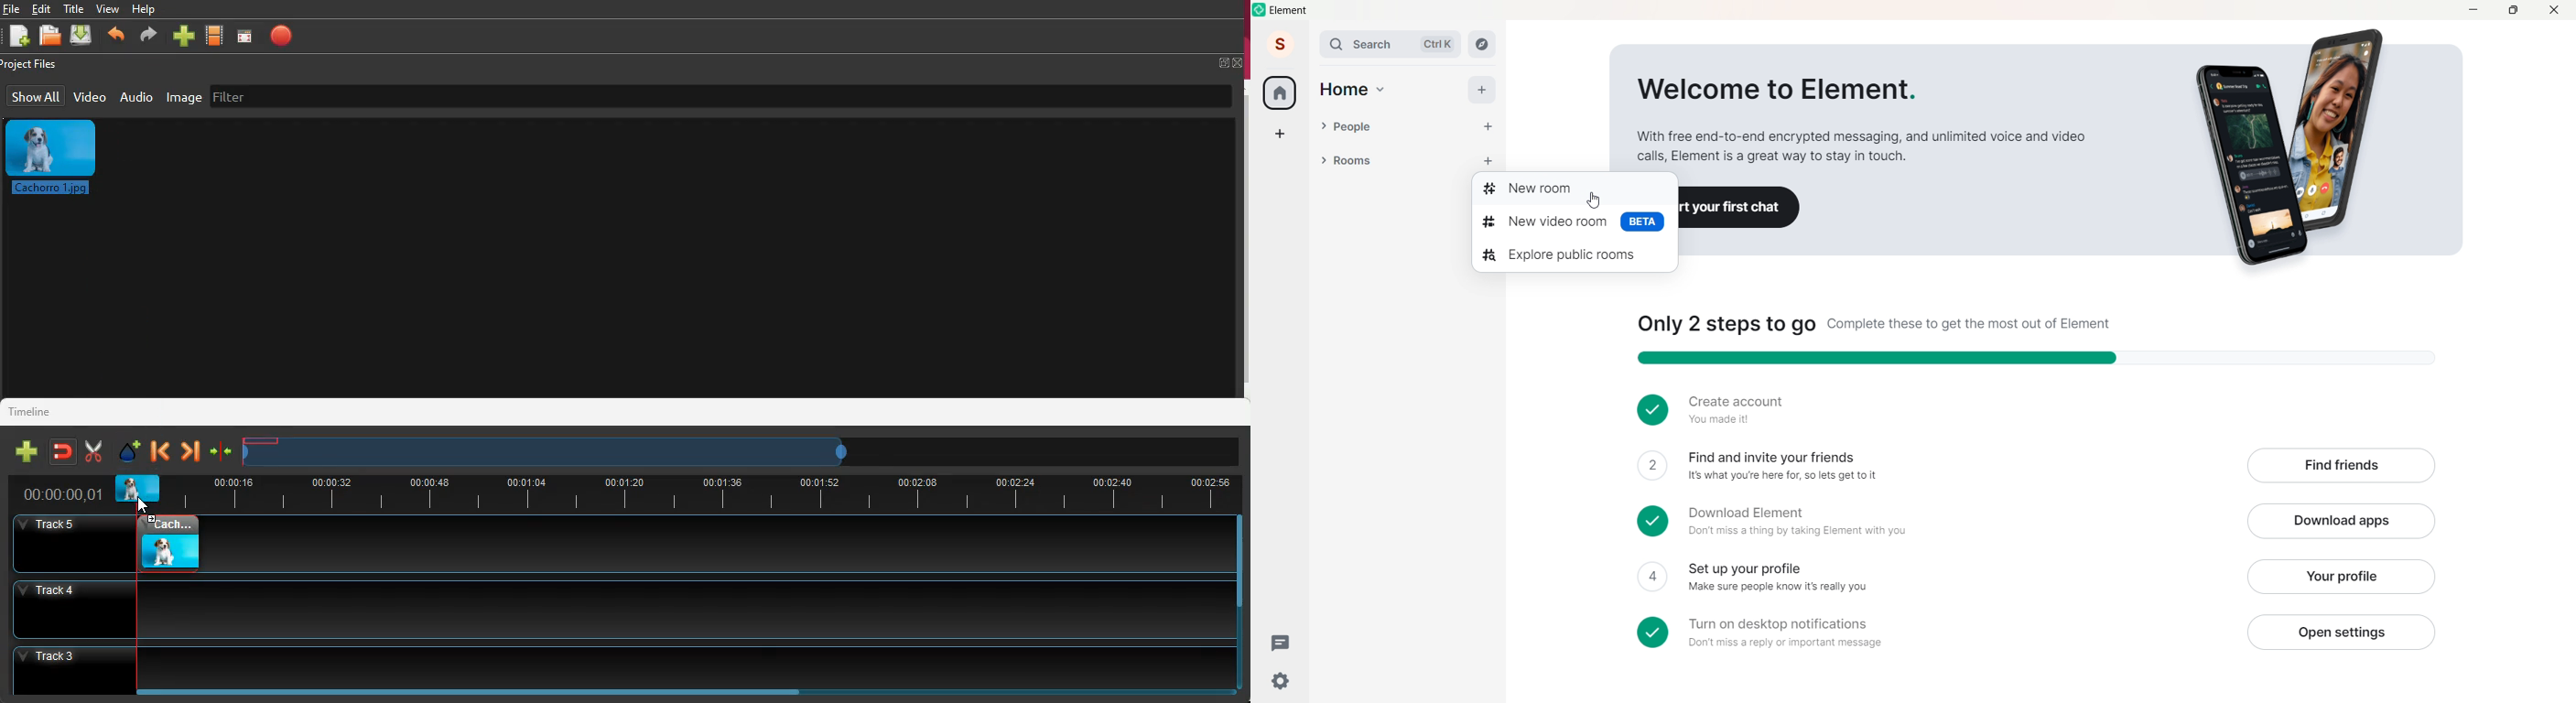 The image size is (2576, 728). Describe the element at coordinates (37, 96) in the screenshot. I see `show all` at that location.